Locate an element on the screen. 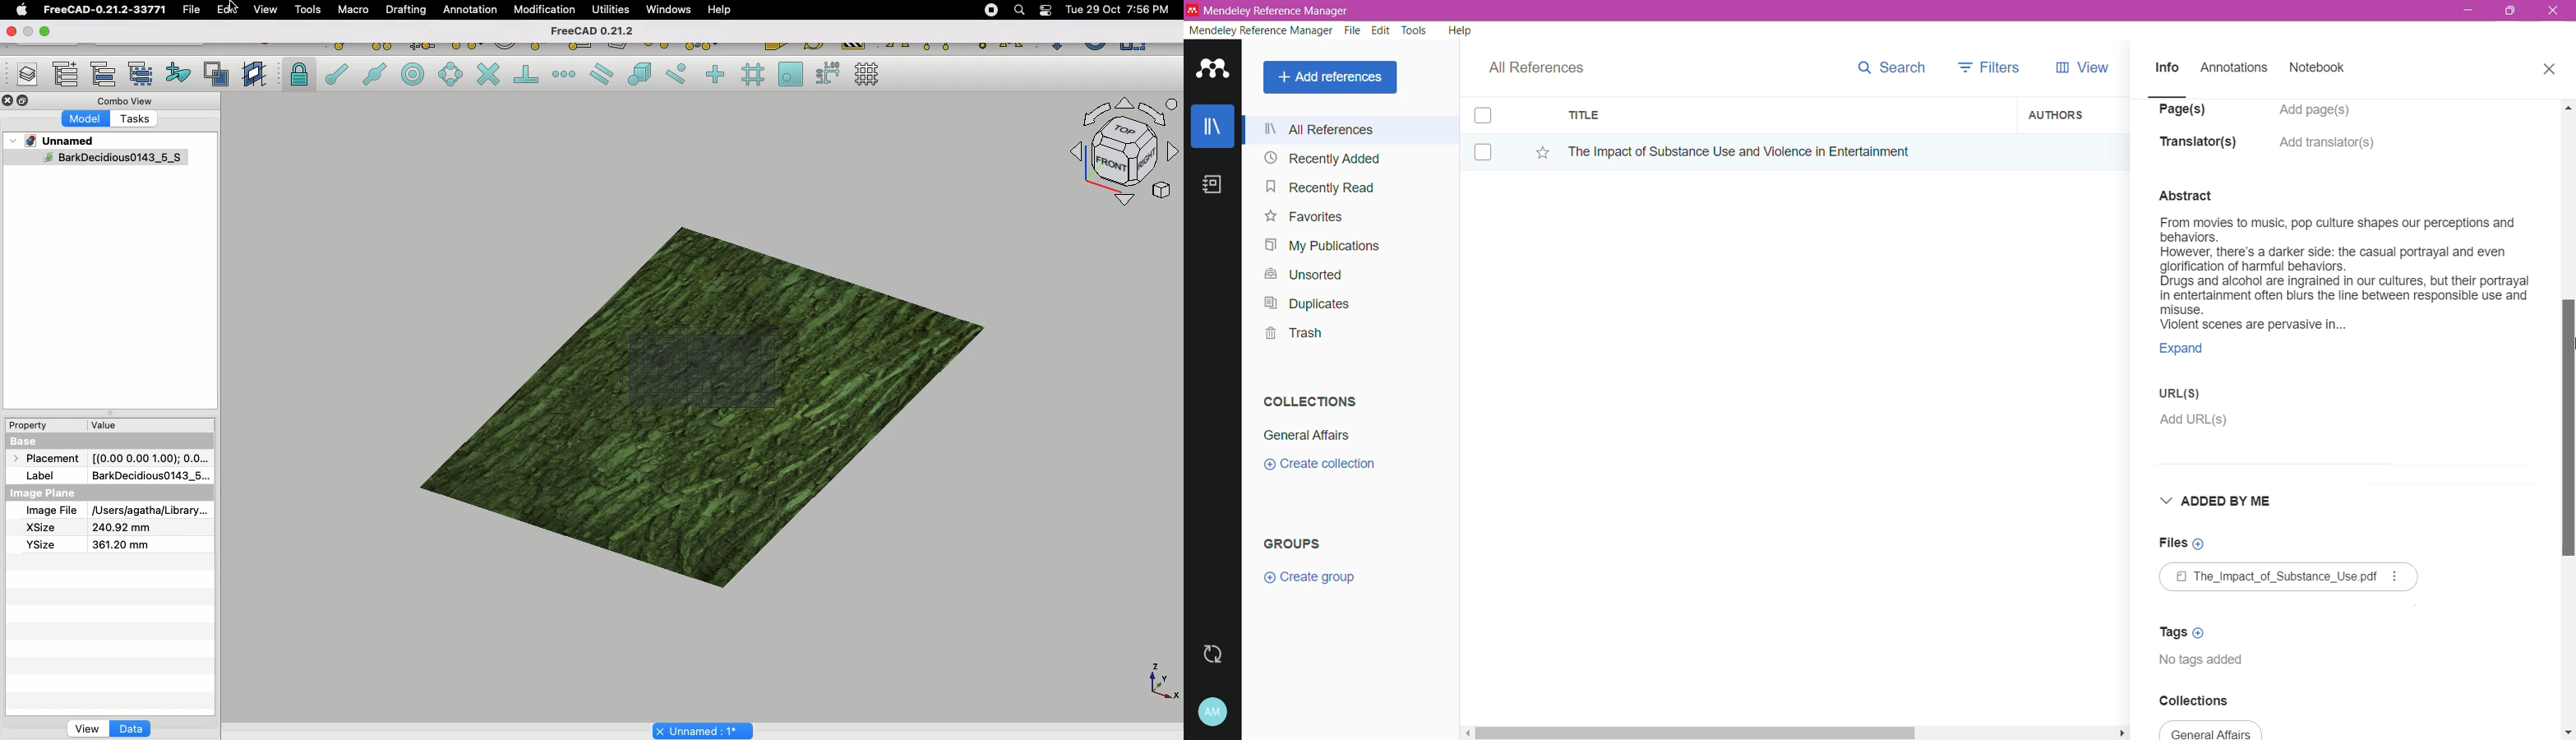  Drop down is located at coordinates (14, 141).